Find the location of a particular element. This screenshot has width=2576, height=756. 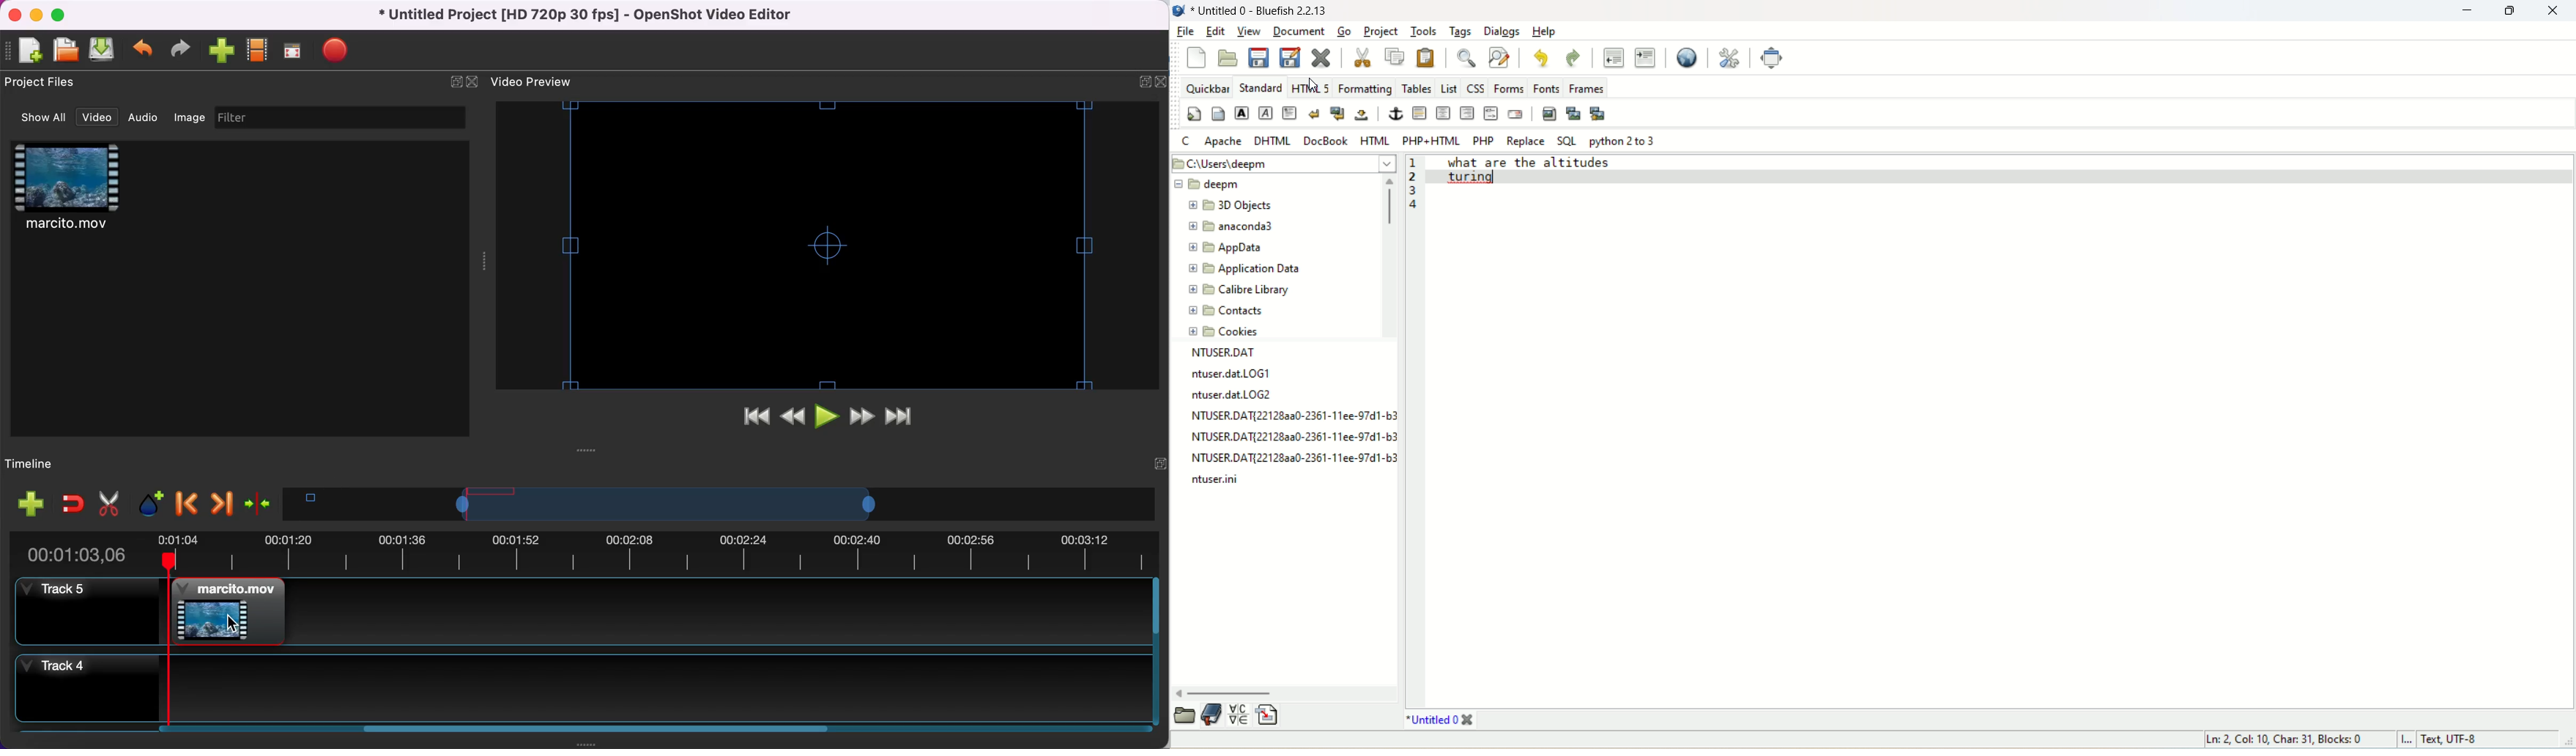

center the timeline is located at coordinates (262, 503).